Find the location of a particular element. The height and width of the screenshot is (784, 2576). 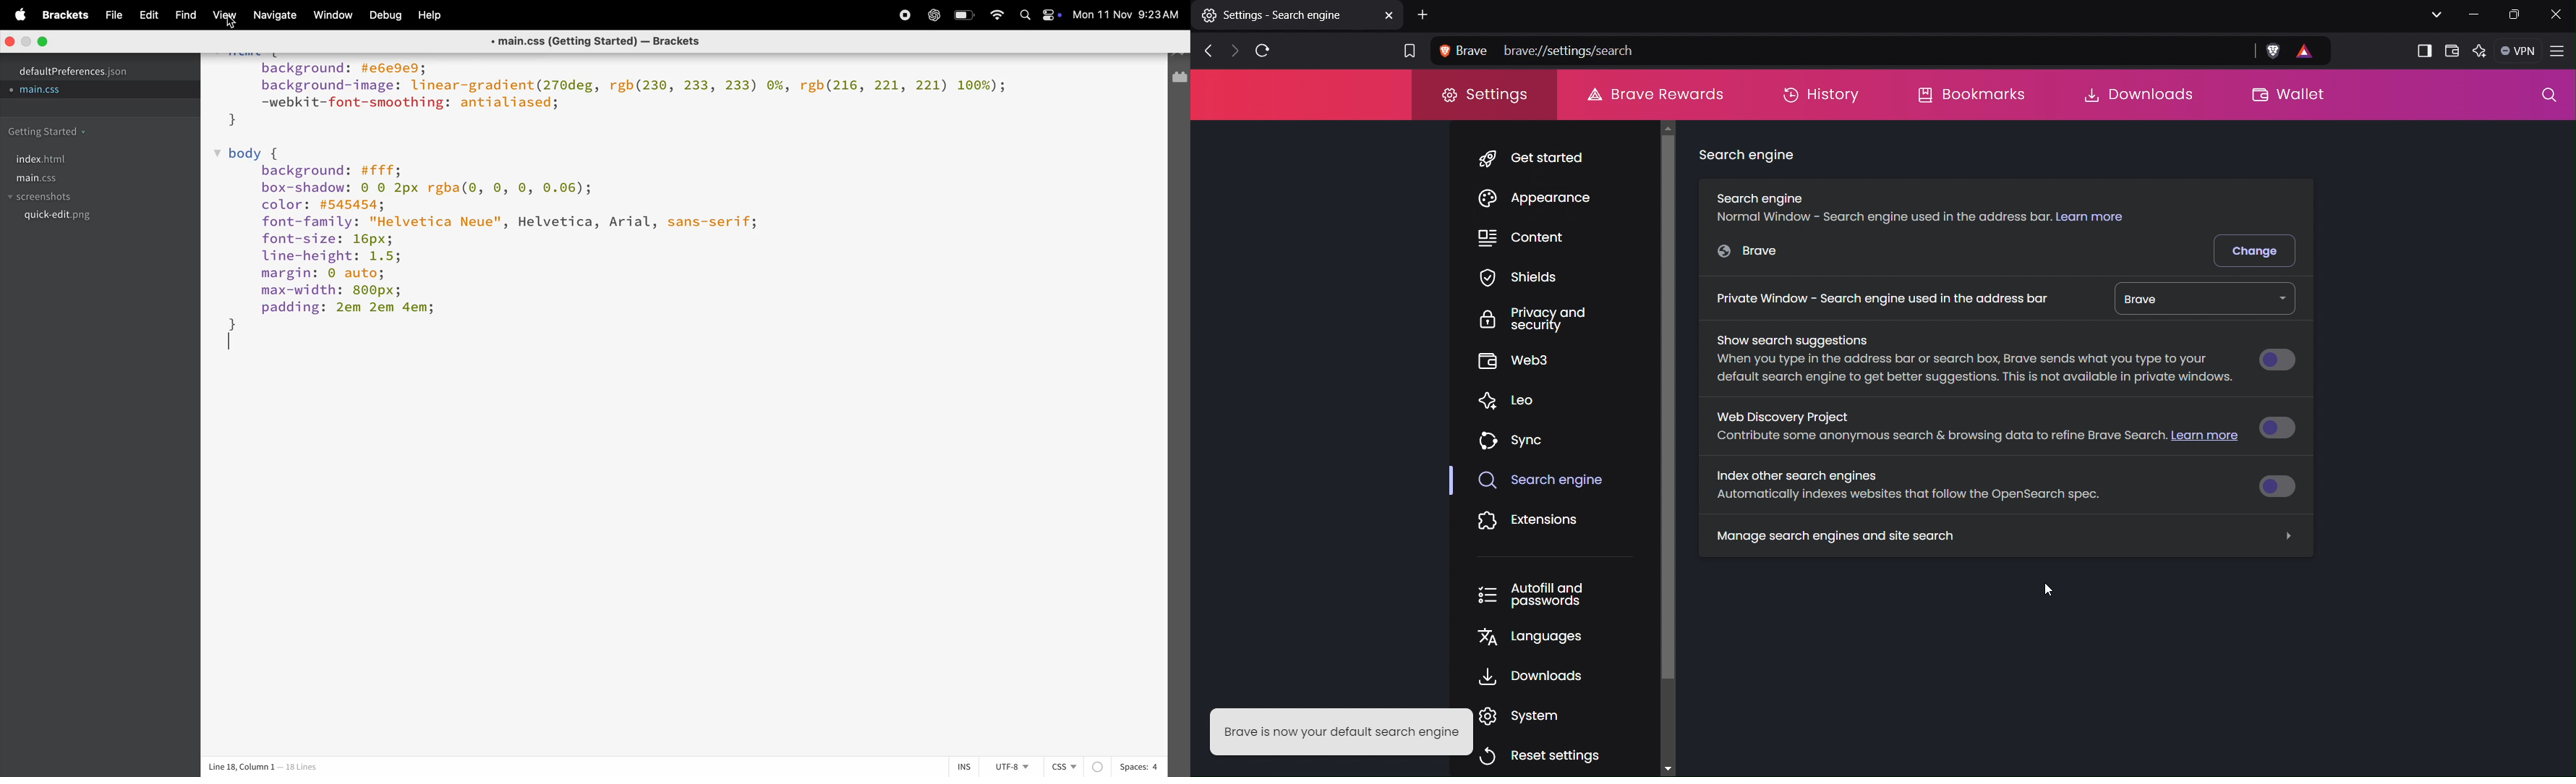

main.css is located at coordinates (54, 93).